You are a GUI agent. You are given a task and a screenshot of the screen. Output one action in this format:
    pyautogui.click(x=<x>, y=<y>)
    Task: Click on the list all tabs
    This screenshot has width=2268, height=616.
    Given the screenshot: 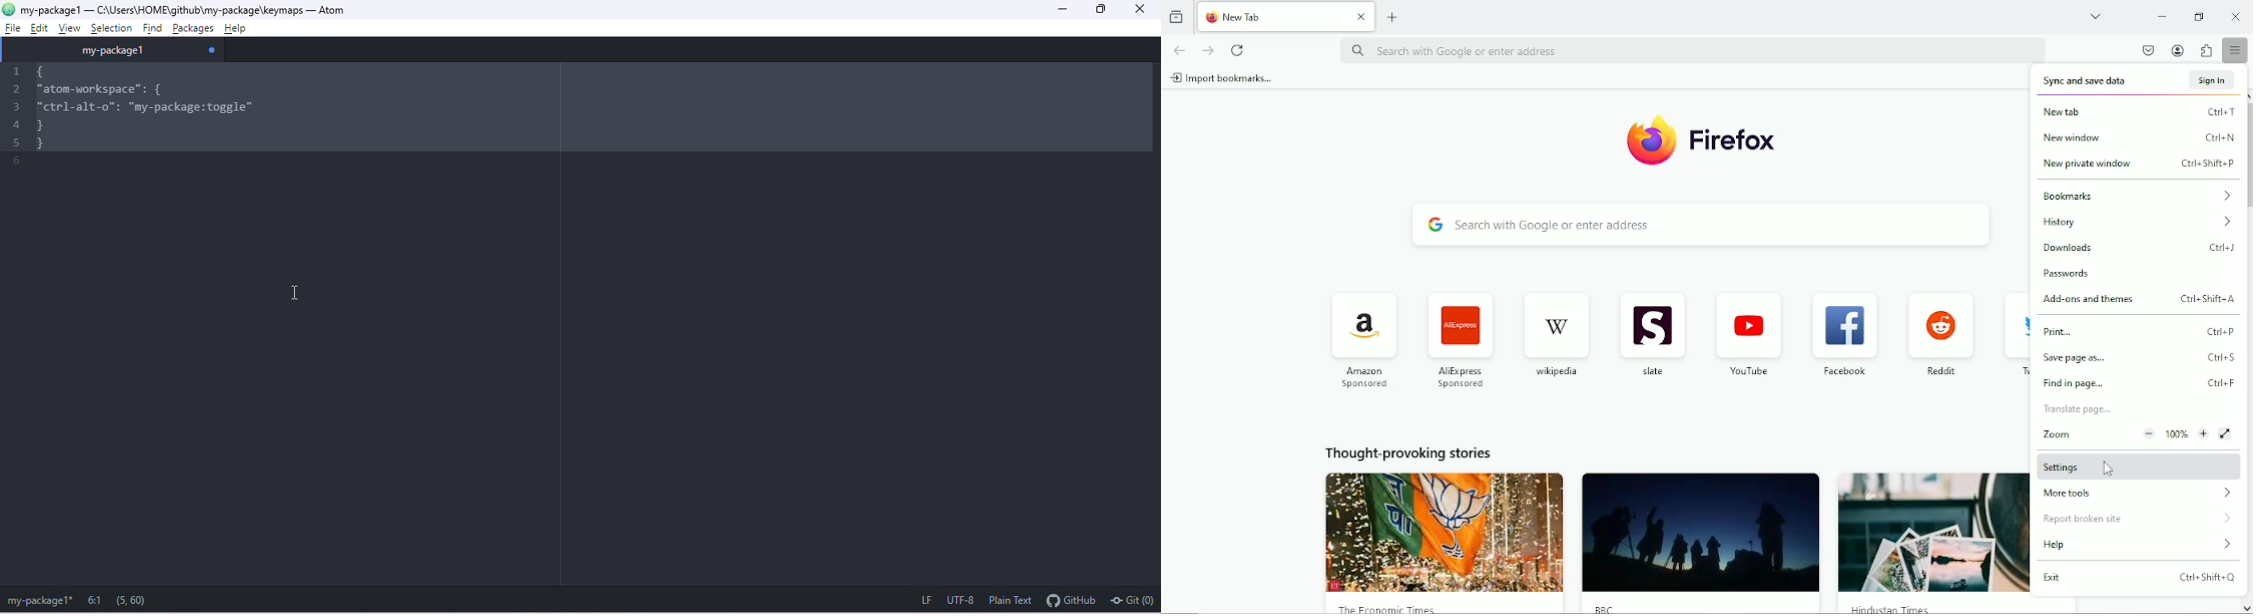 What is the action you would take?
    pyautogui.click(x=2095, y=15)
    